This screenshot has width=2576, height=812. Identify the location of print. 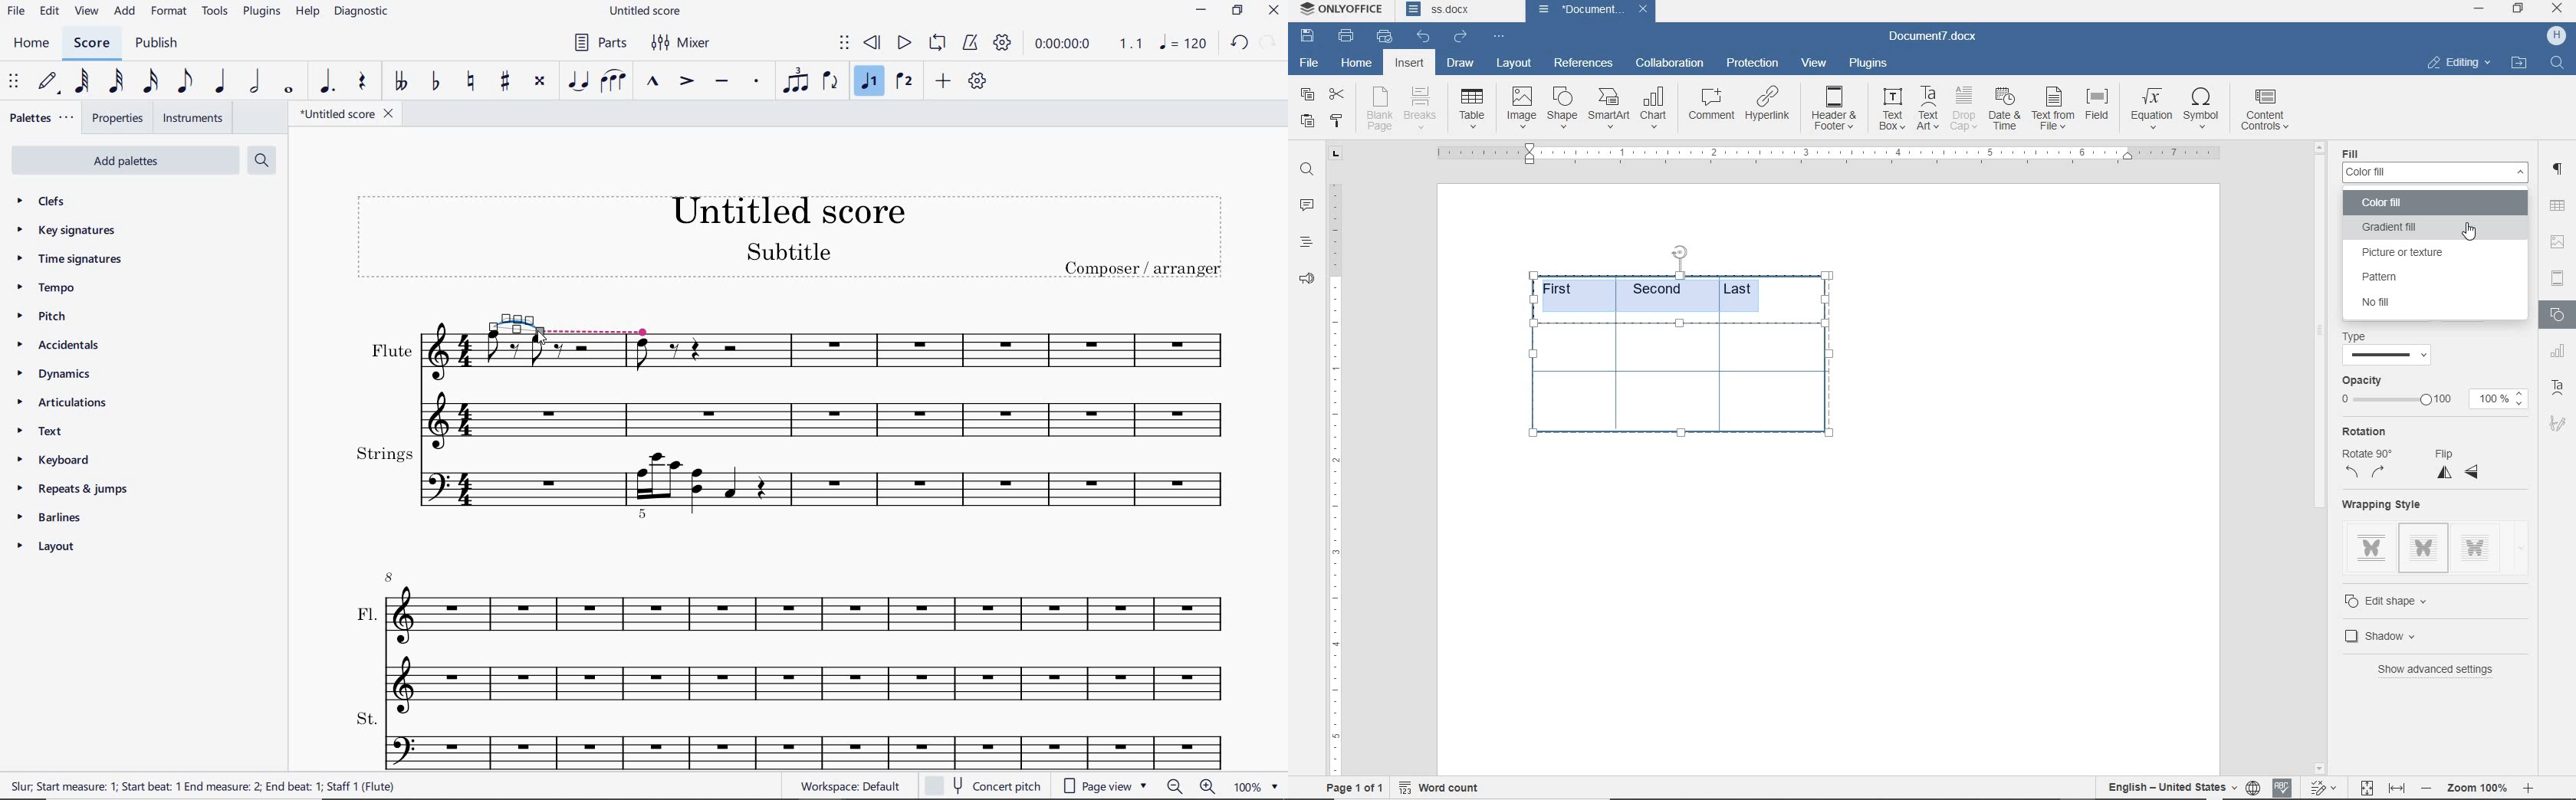
(1346, 35).